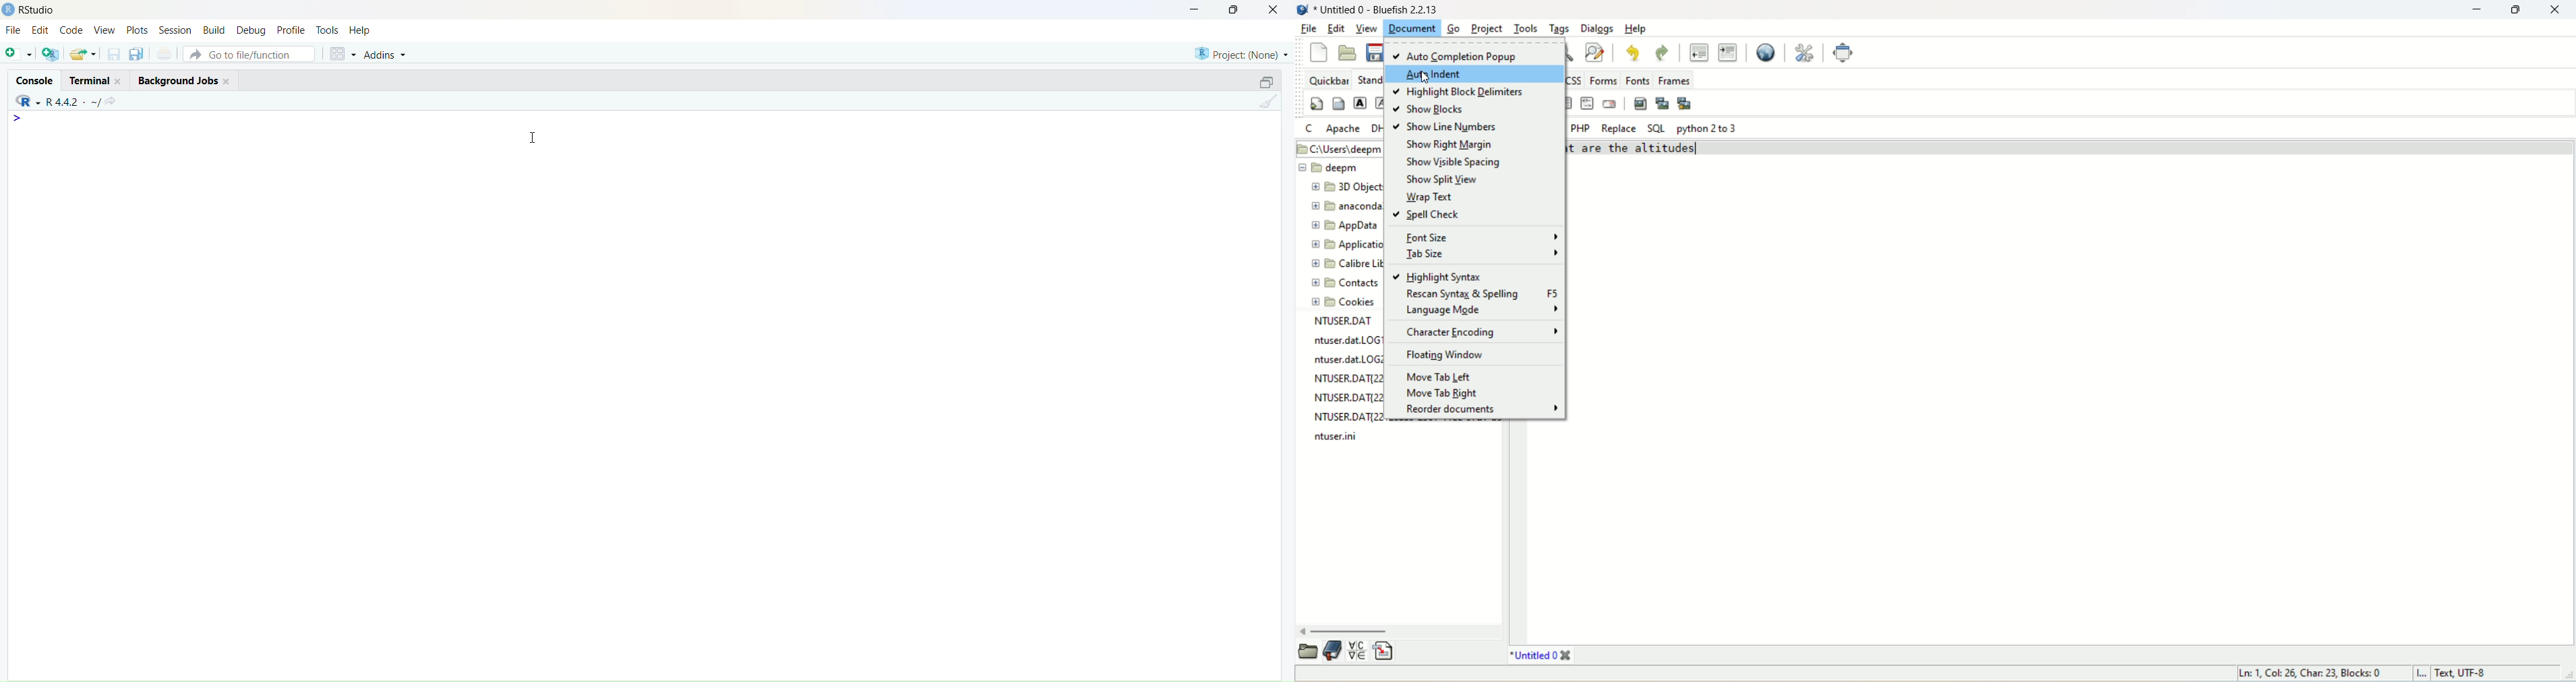 This screenshot has width=2576, height=700. What do you see at coordinates (1233, 11) in the screenshot?
I see `Maximize` at bounding box center [1233, 11].